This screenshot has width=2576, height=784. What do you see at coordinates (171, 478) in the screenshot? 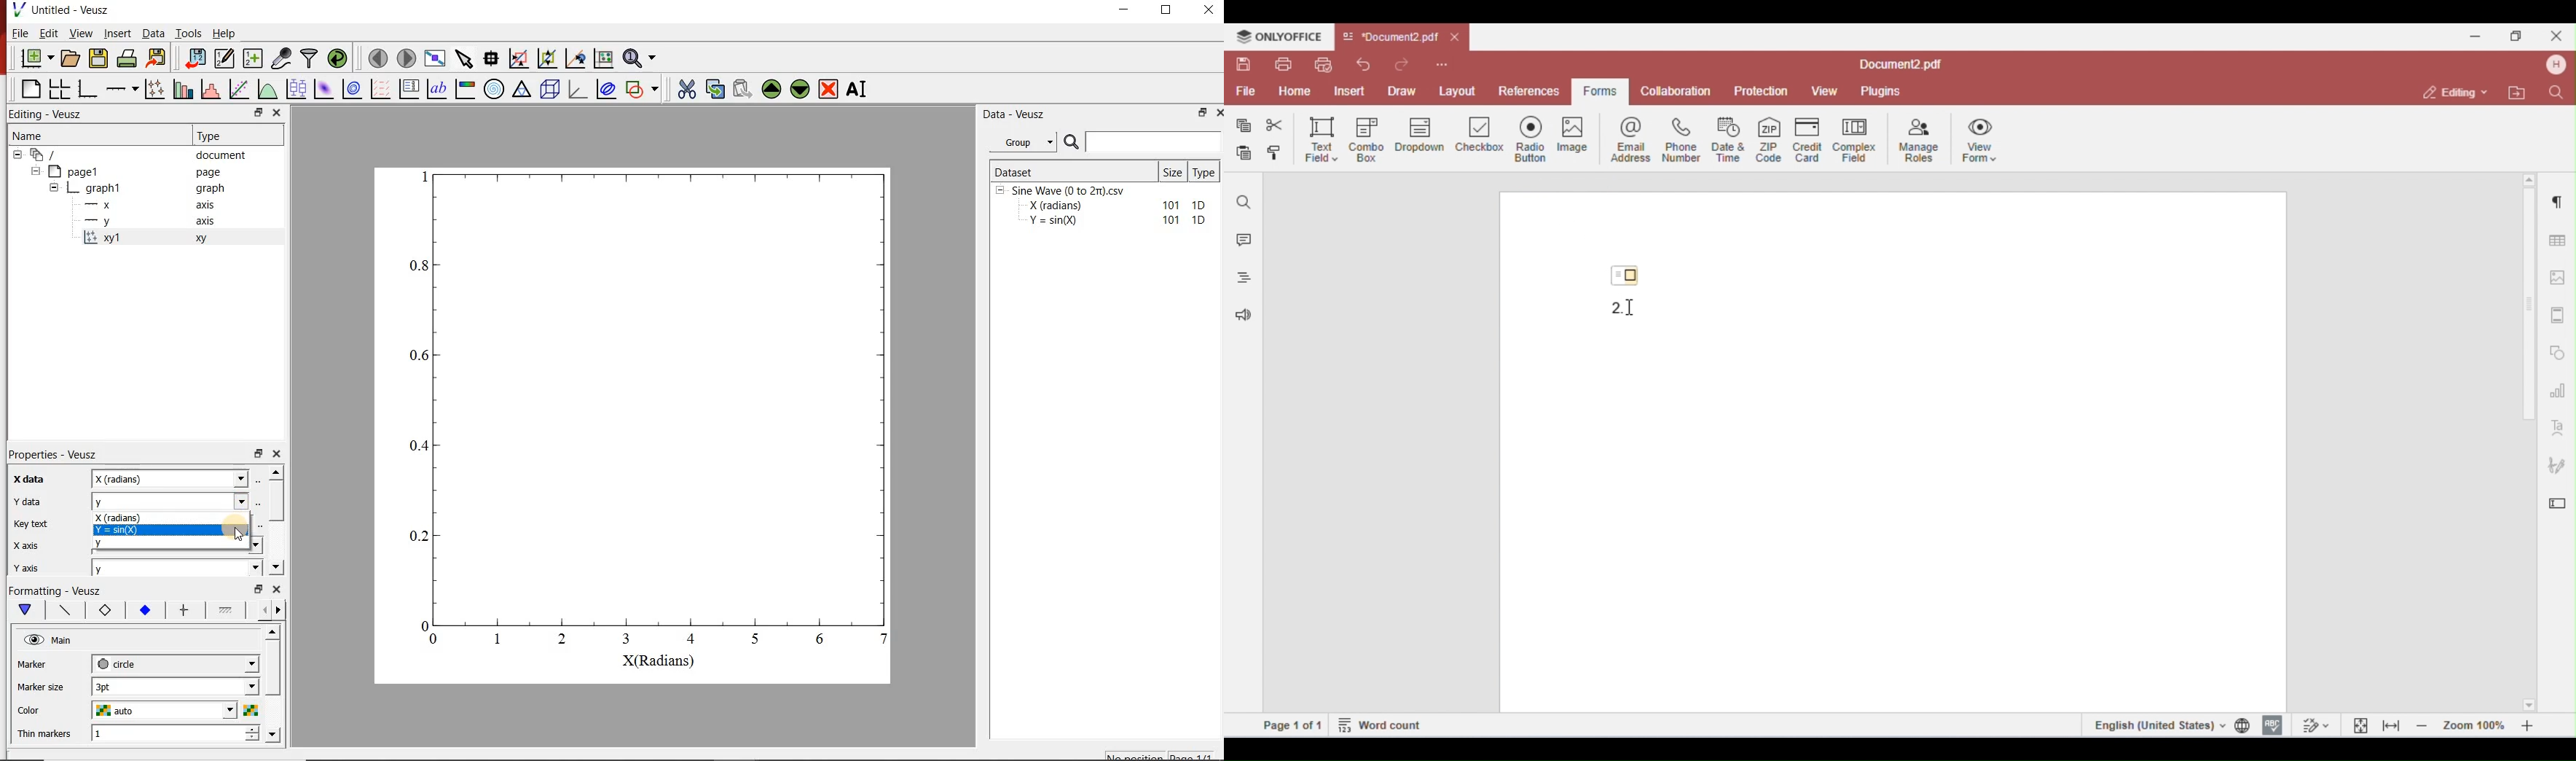
I see `Textbox` at bounding box center [171, 478].